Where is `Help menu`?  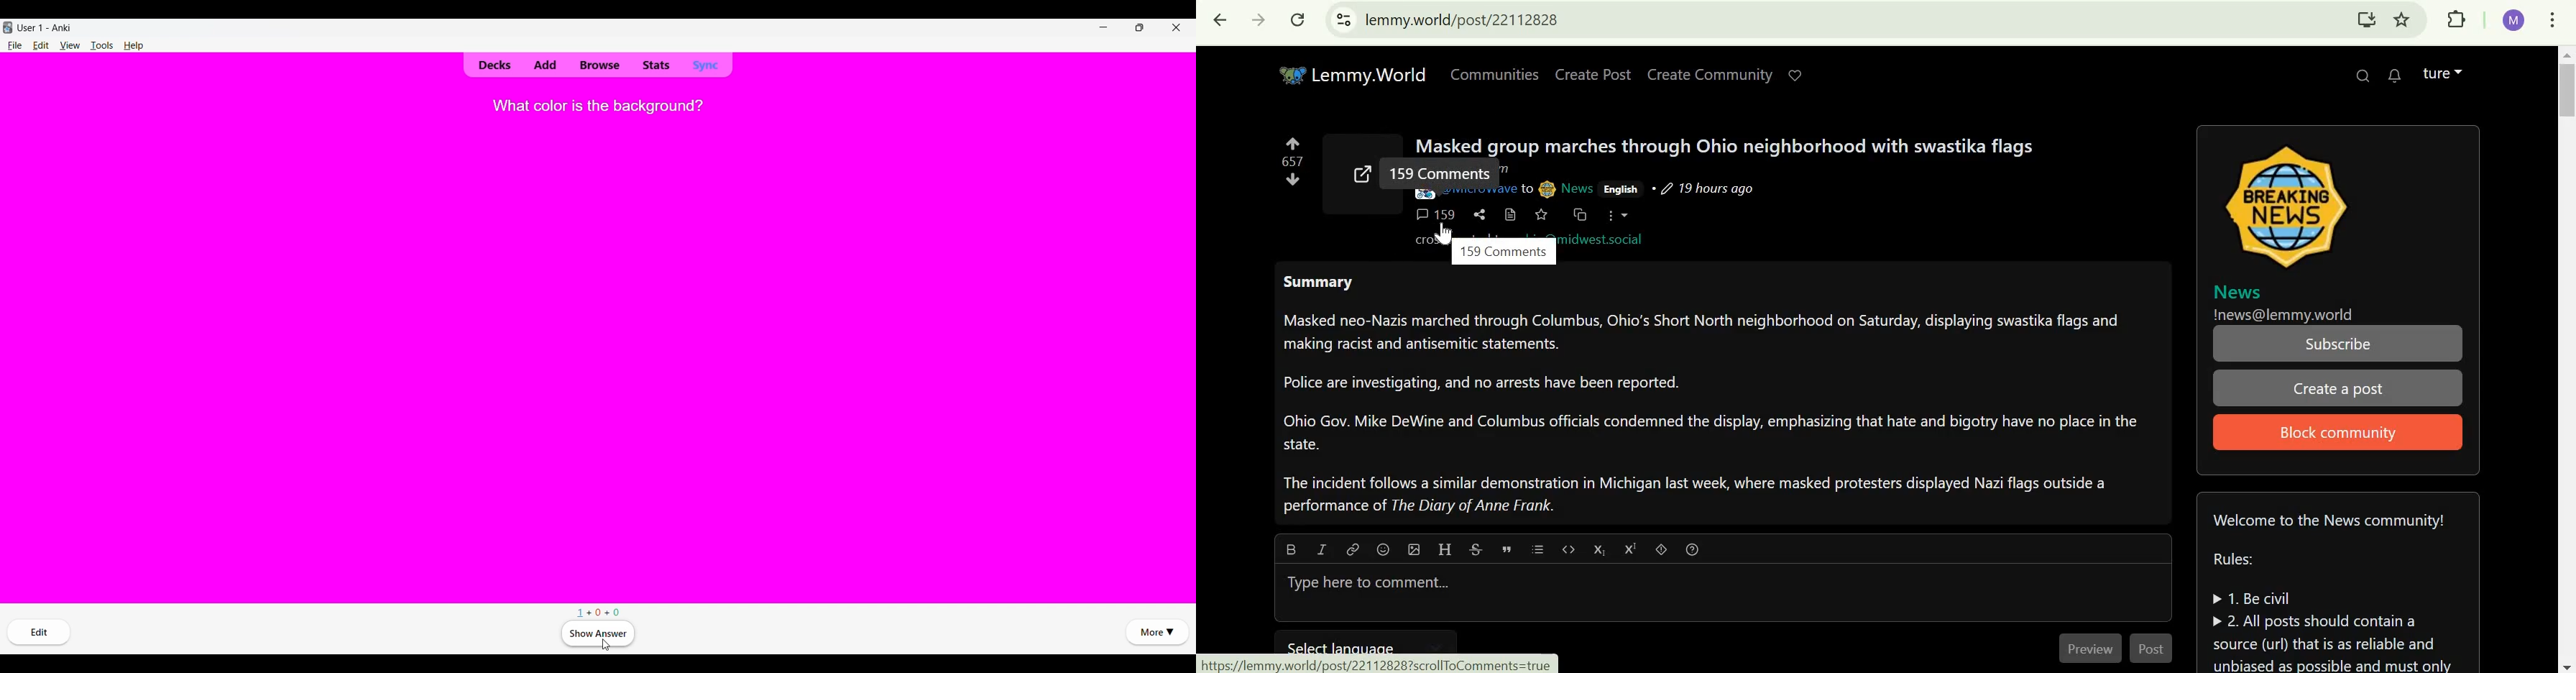 Help menu is located at coordinates (134, 45).